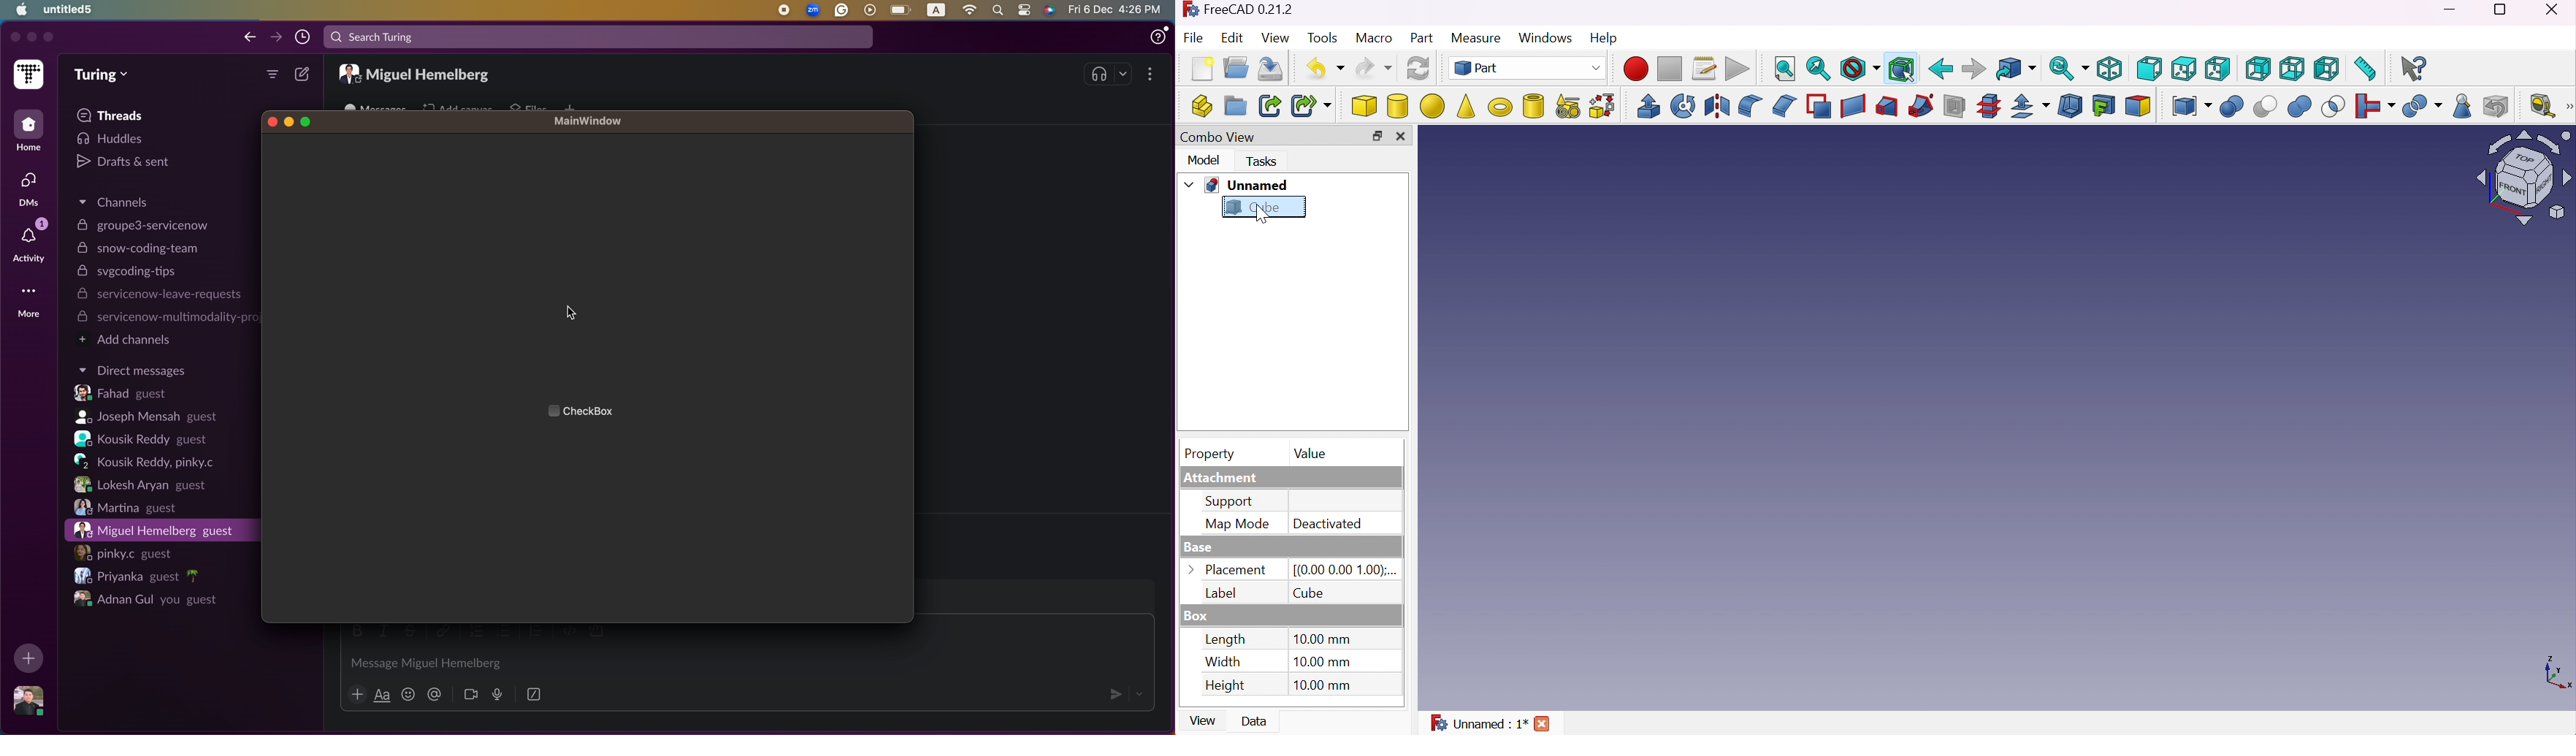 The image size is (2576, 756). Describe the element at coordinates (1226, 662) in the screenshot. I see `Width` at that location.